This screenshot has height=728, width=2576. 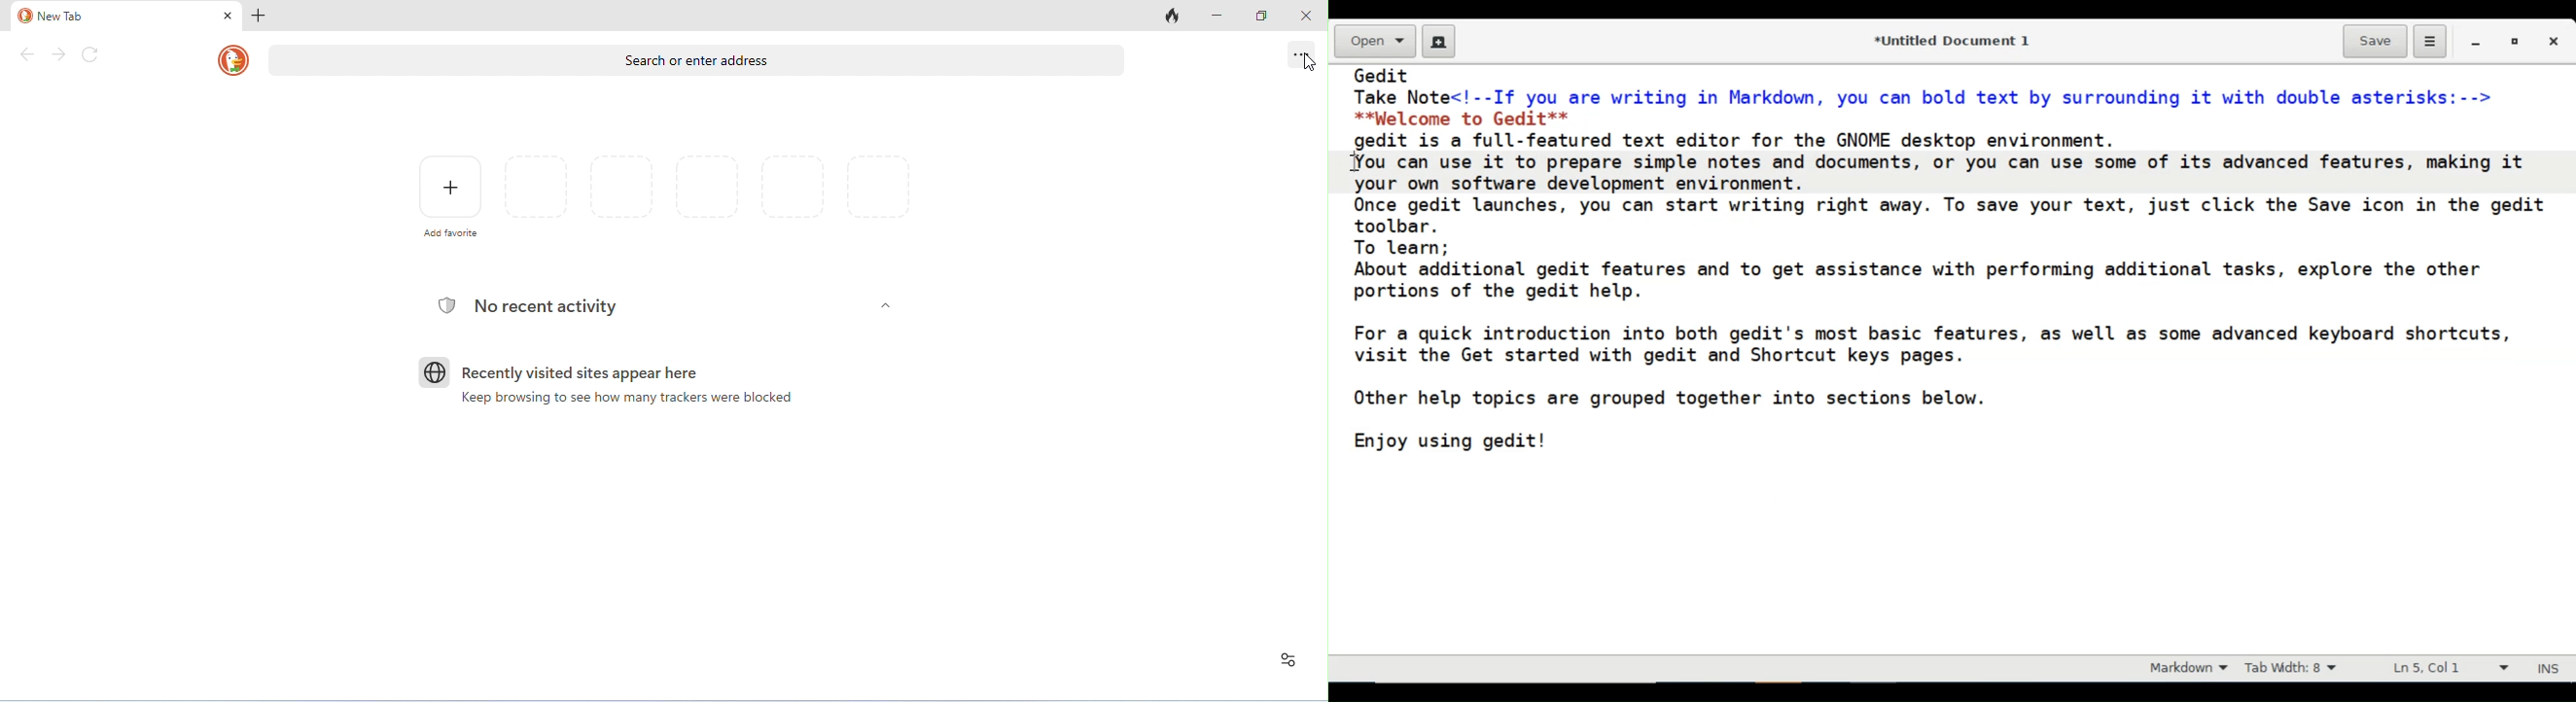 I want to click on recent activity and favorites, so click(x=1287, y=661).